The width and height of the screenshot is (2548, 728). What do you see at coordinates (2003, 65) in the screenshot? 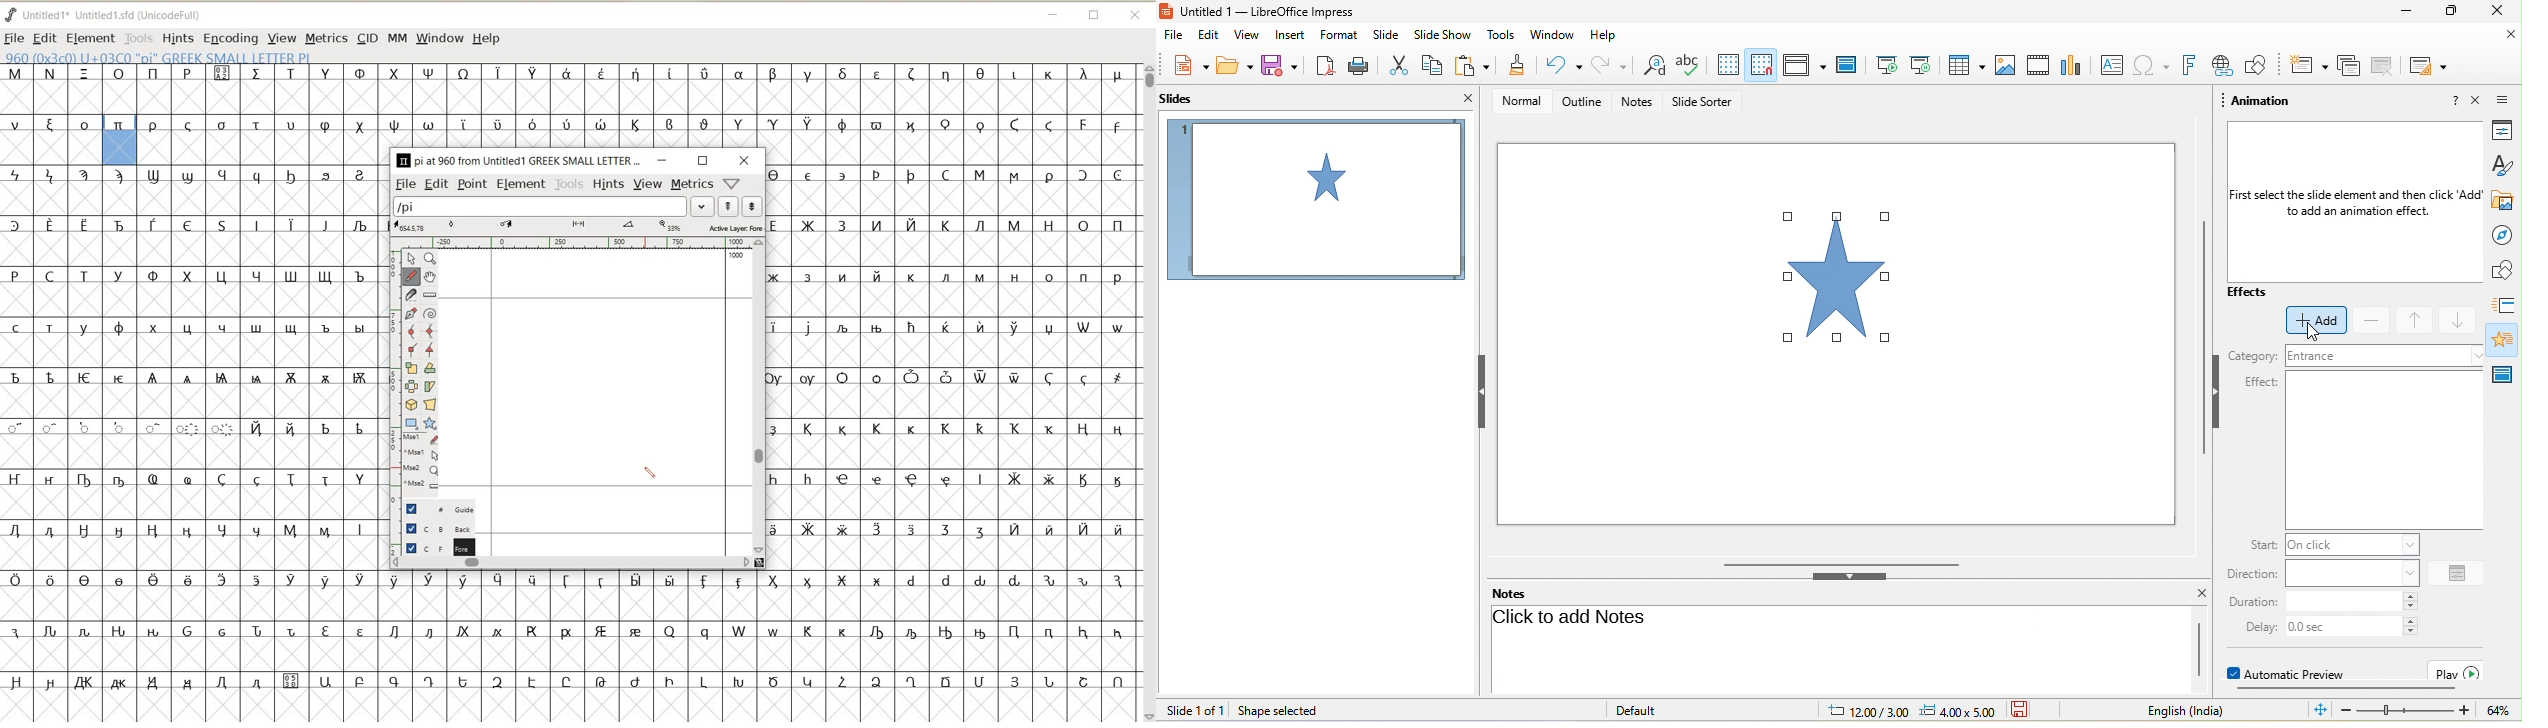
I see `image` at bounding box center [2003, 65].